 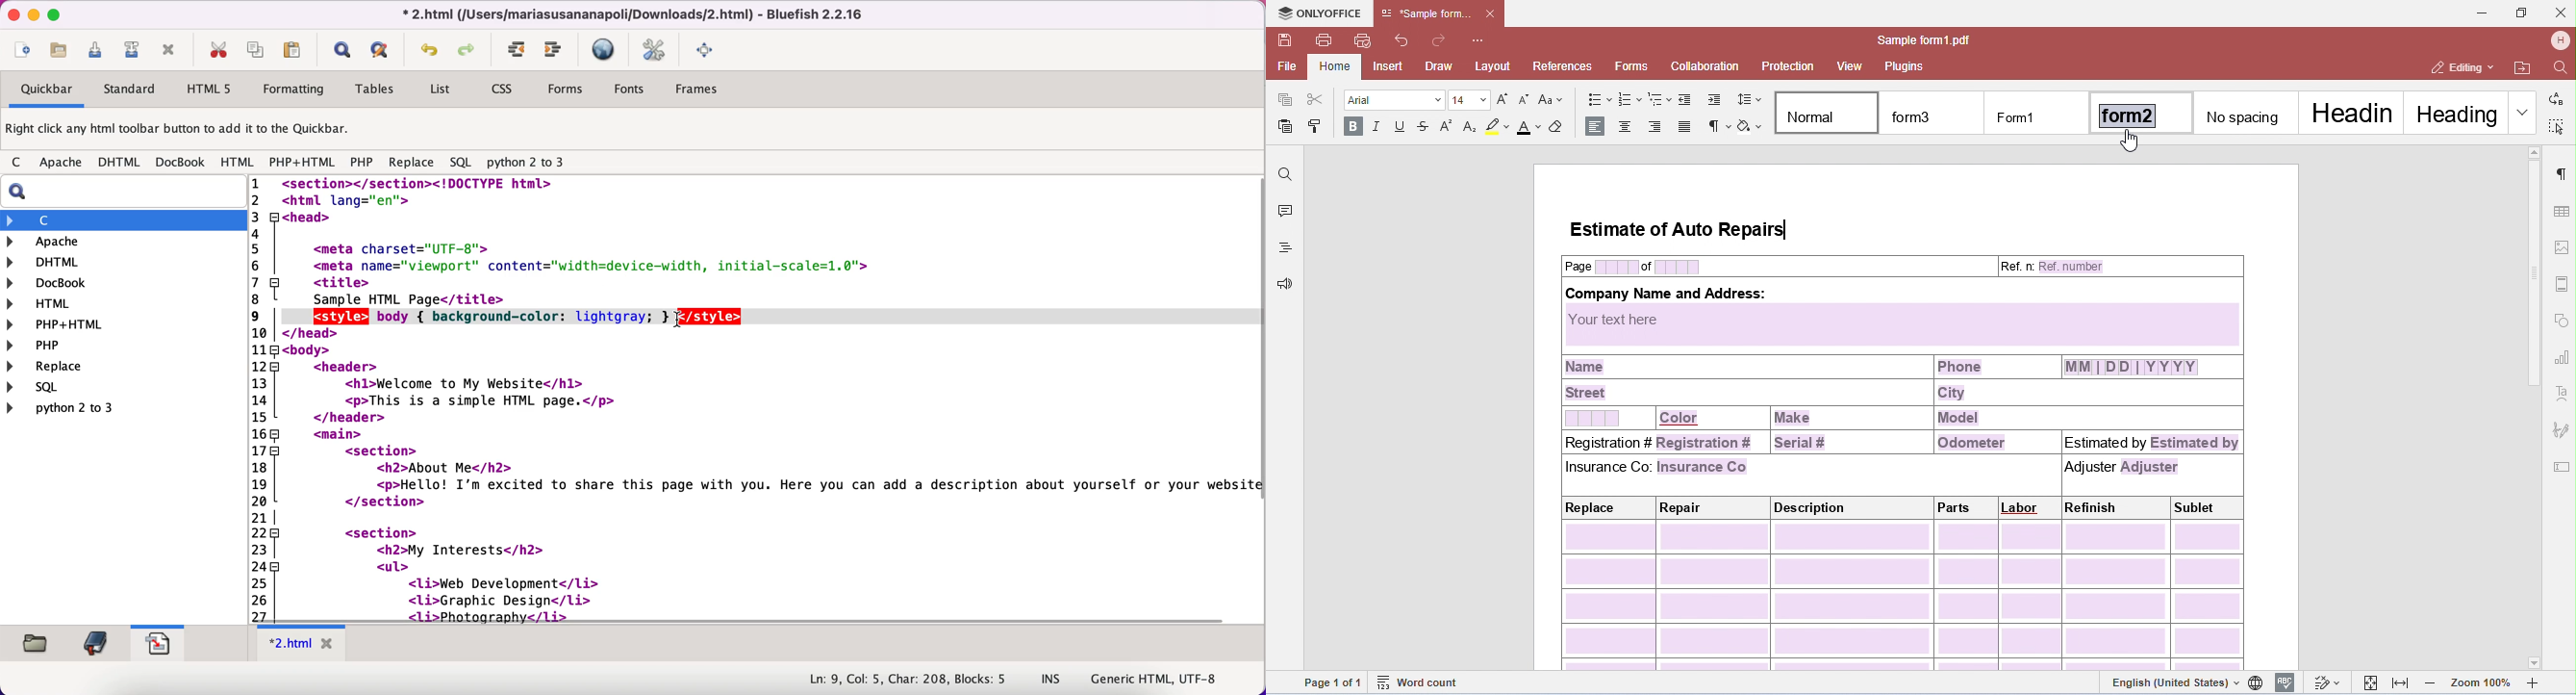 What do you see at coordinates (304, 644) in the screenshot?
I see `* 2.html` at bounding box center [304, 644].